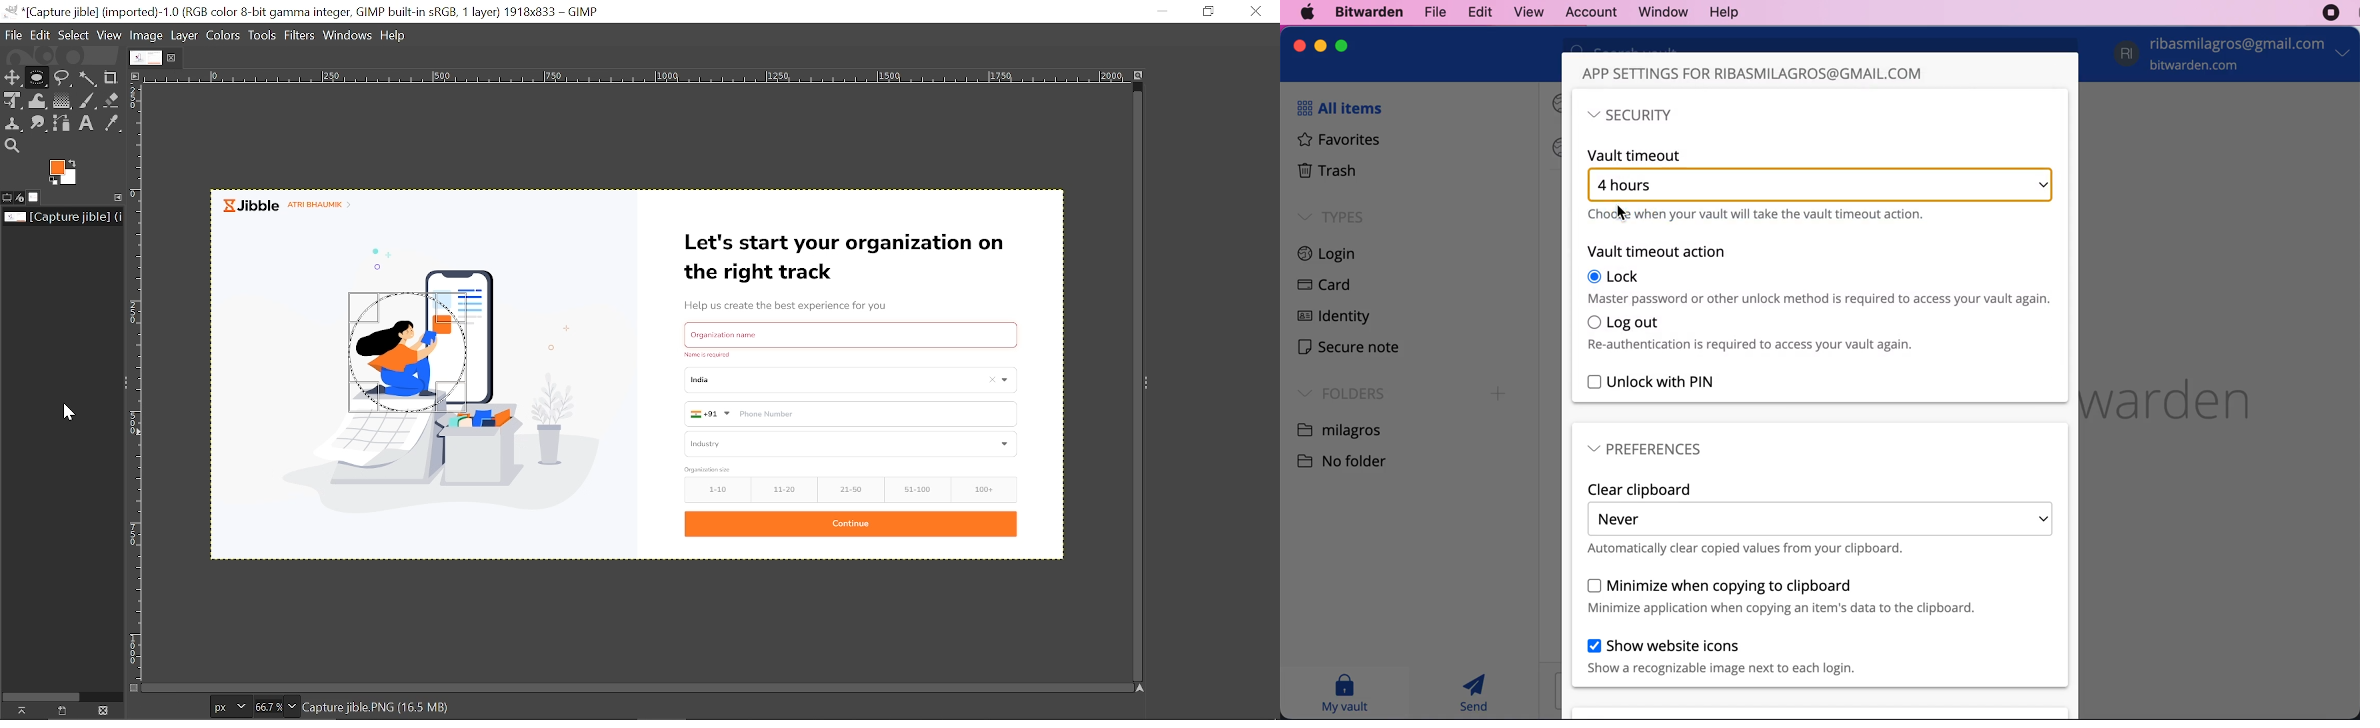 This screenshot has width=2380, height=728. What do you see at coordinates (61, 100) in the screenshot?
I see `gradiaent tool` at bounding box center [61, 100].